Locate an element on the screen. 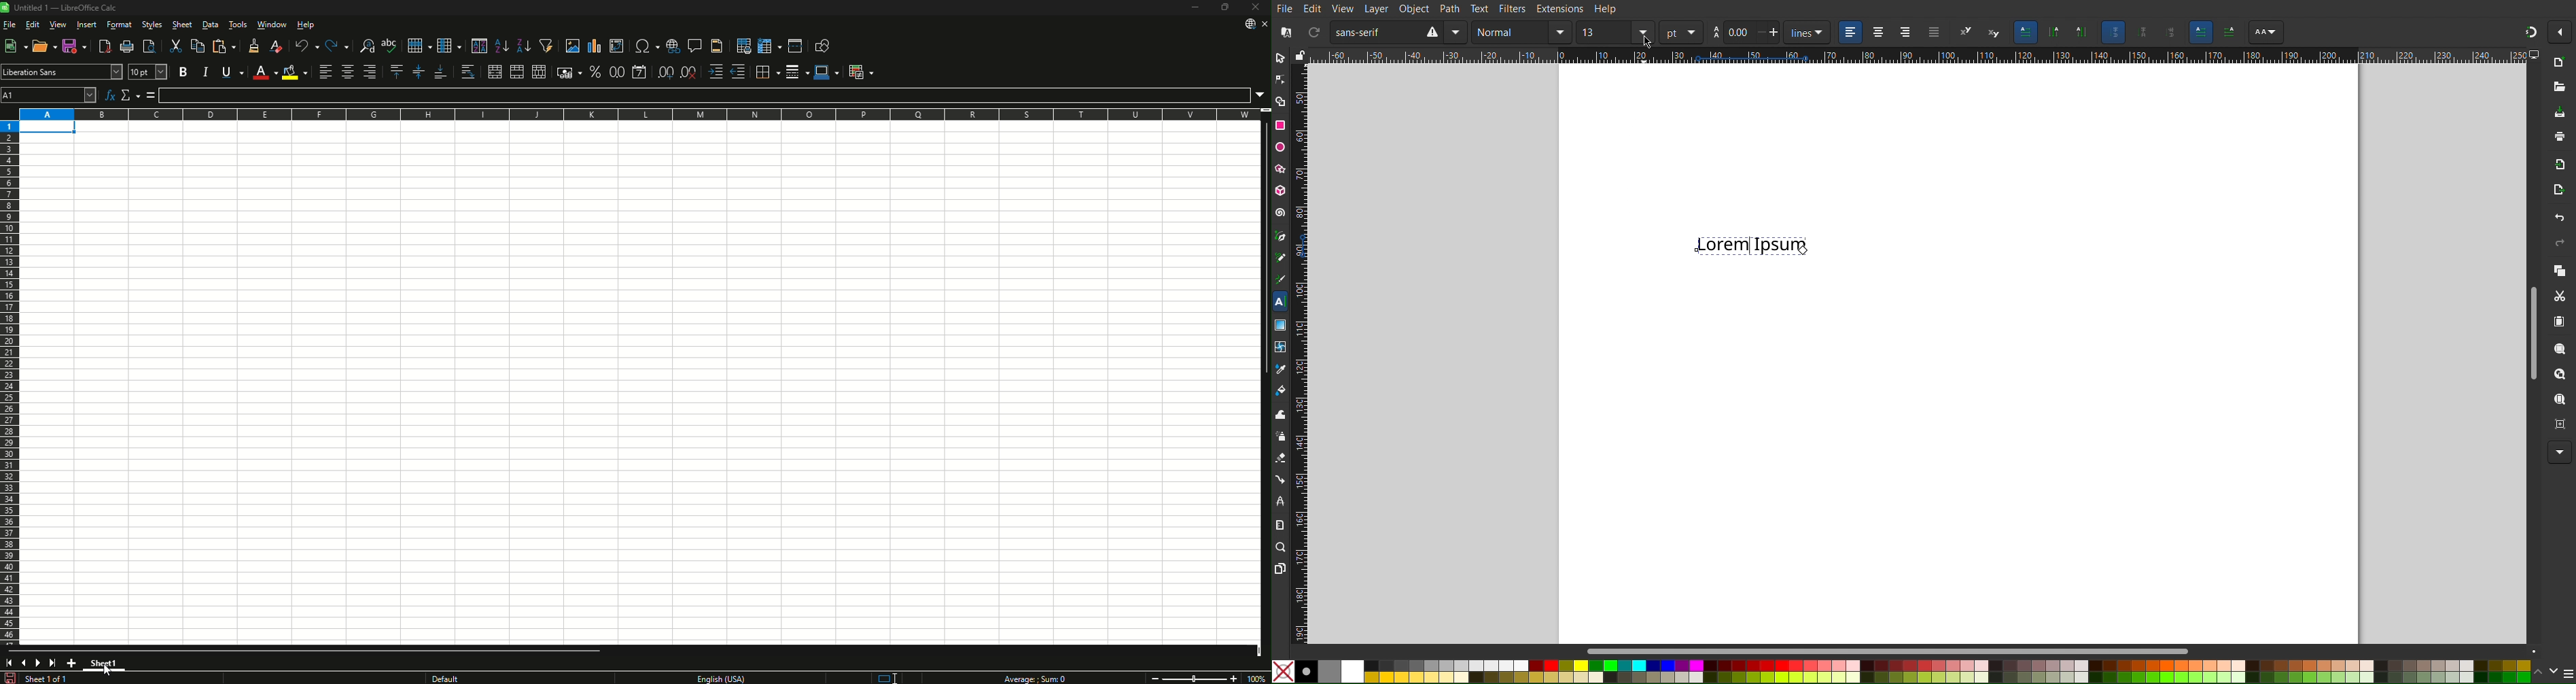 This screenshot has width=2576, height=700. Insert Comments is located at coordinates (695, 46).